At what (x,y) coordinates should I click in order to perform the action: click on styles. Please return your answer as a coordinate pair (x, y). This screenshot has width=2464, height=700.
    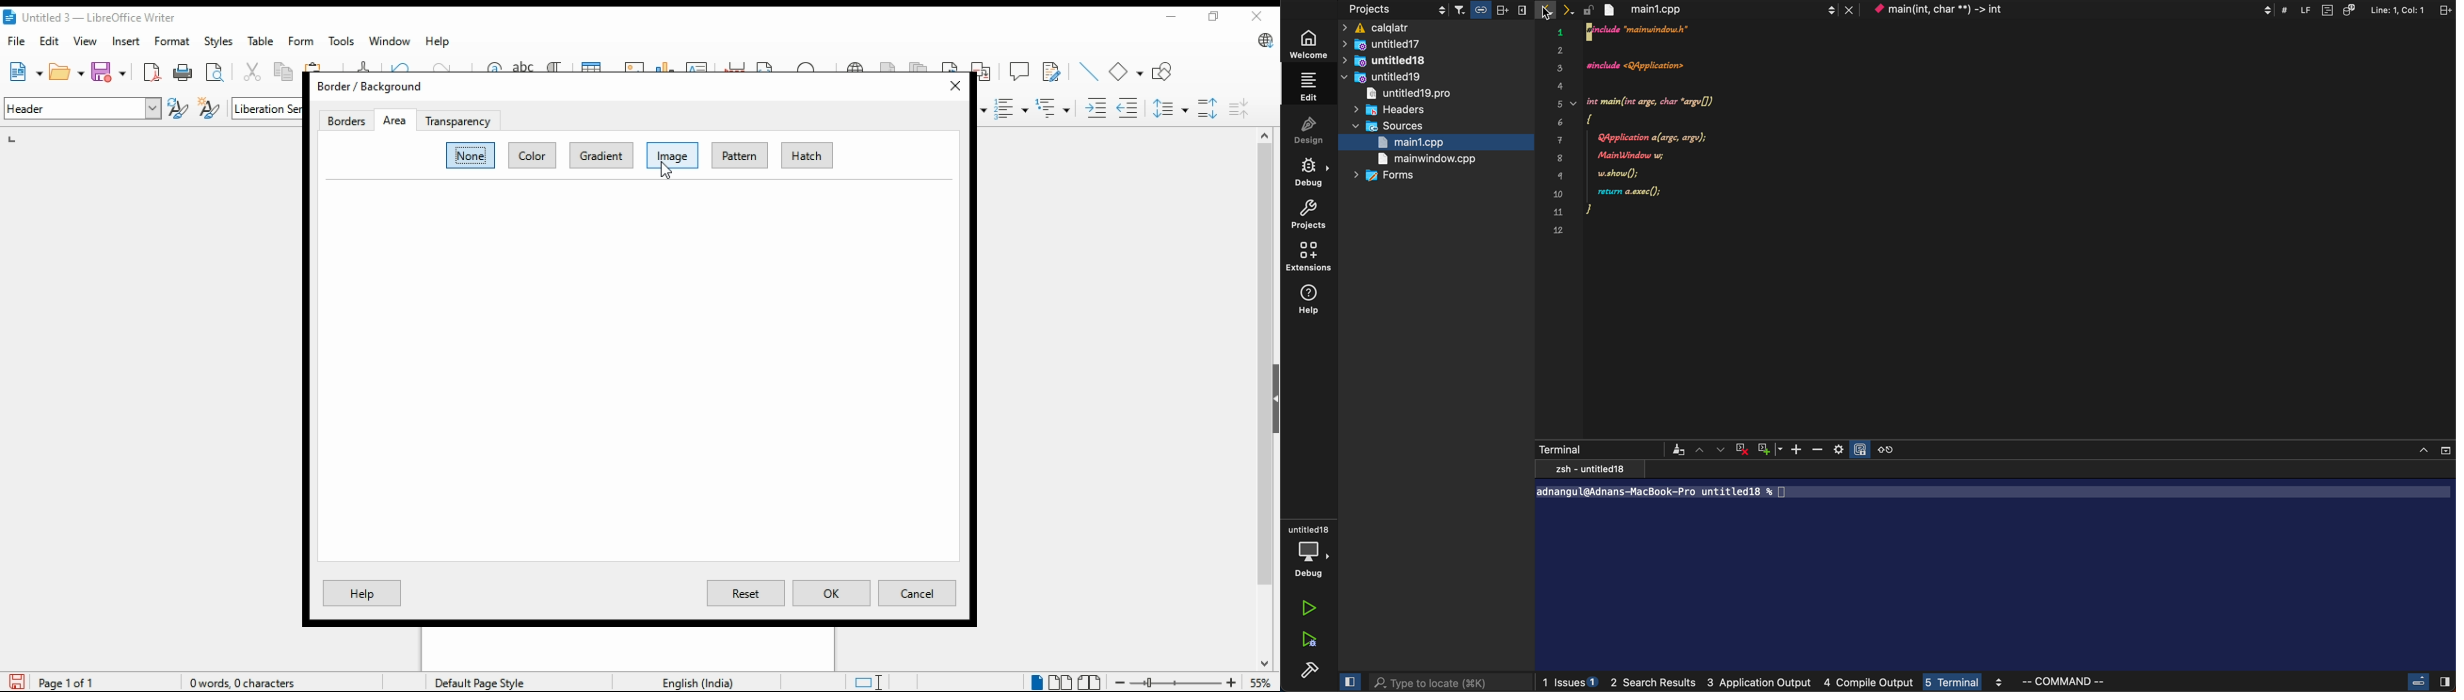
    Looking at the image, I should click on (217, 42).